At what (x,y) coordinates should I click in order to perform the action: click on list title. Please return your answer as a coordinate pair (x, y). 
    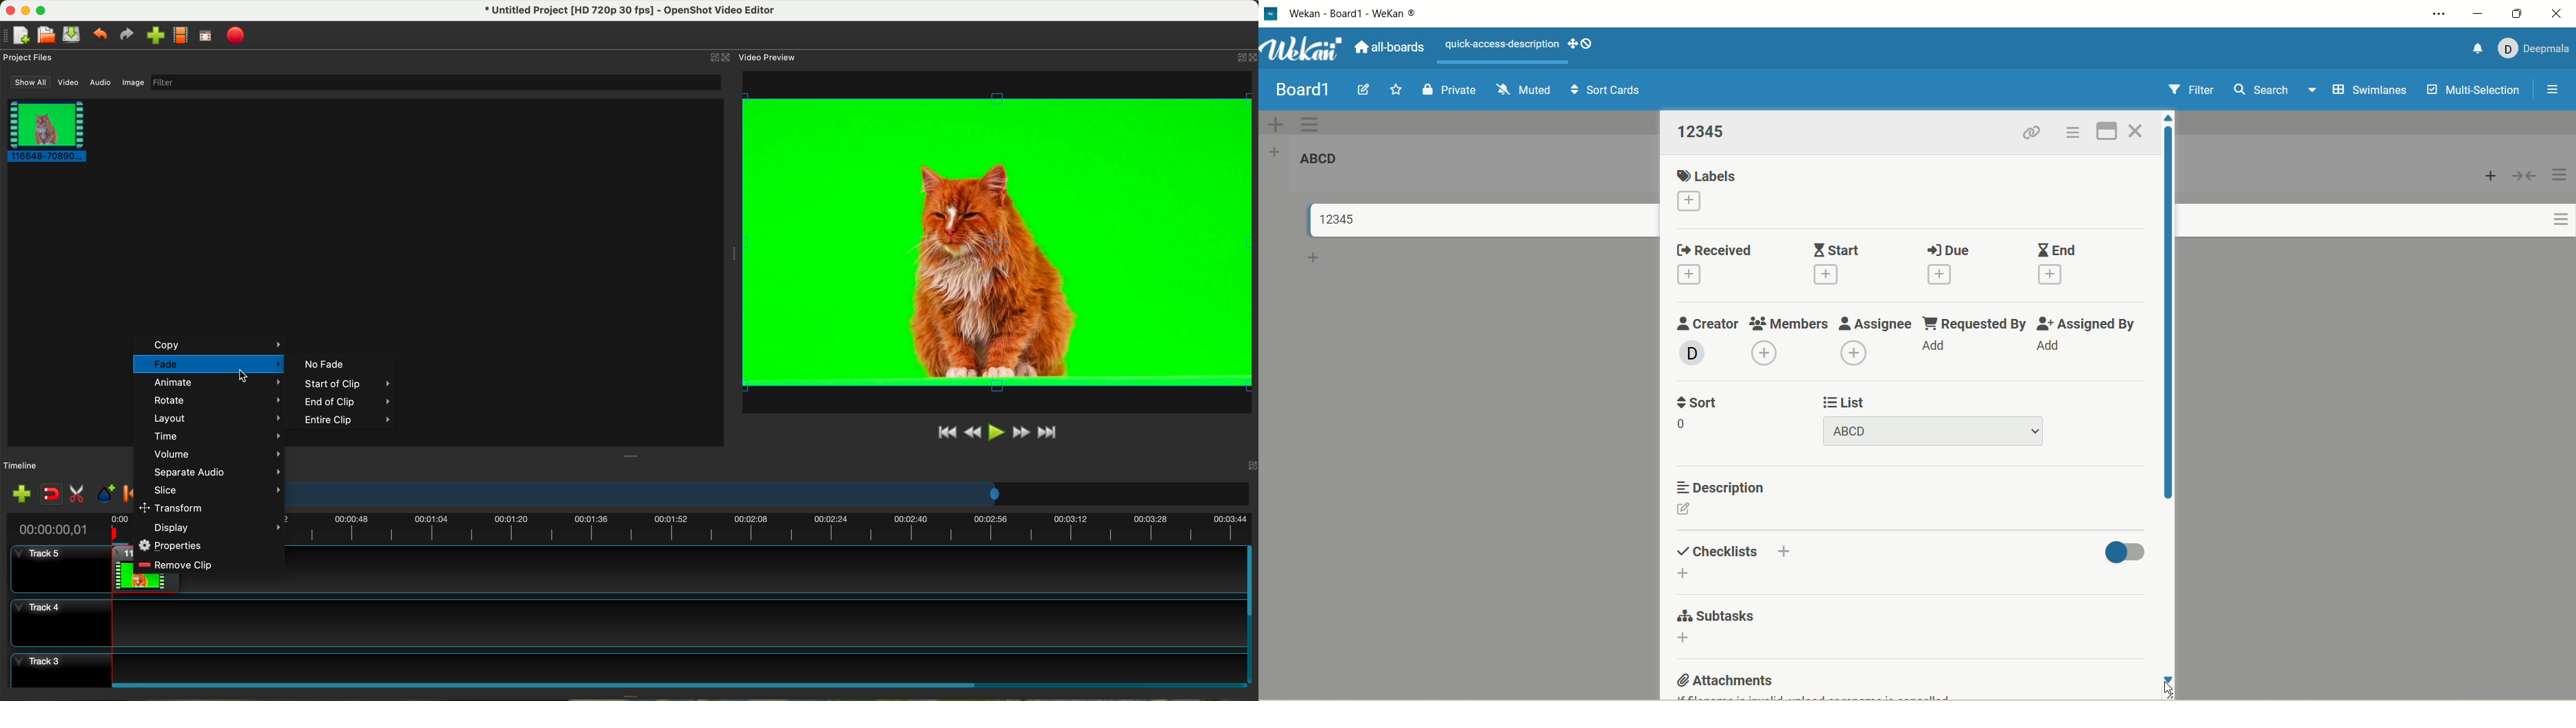
    Looking at the image, I should click on (1326, 163).